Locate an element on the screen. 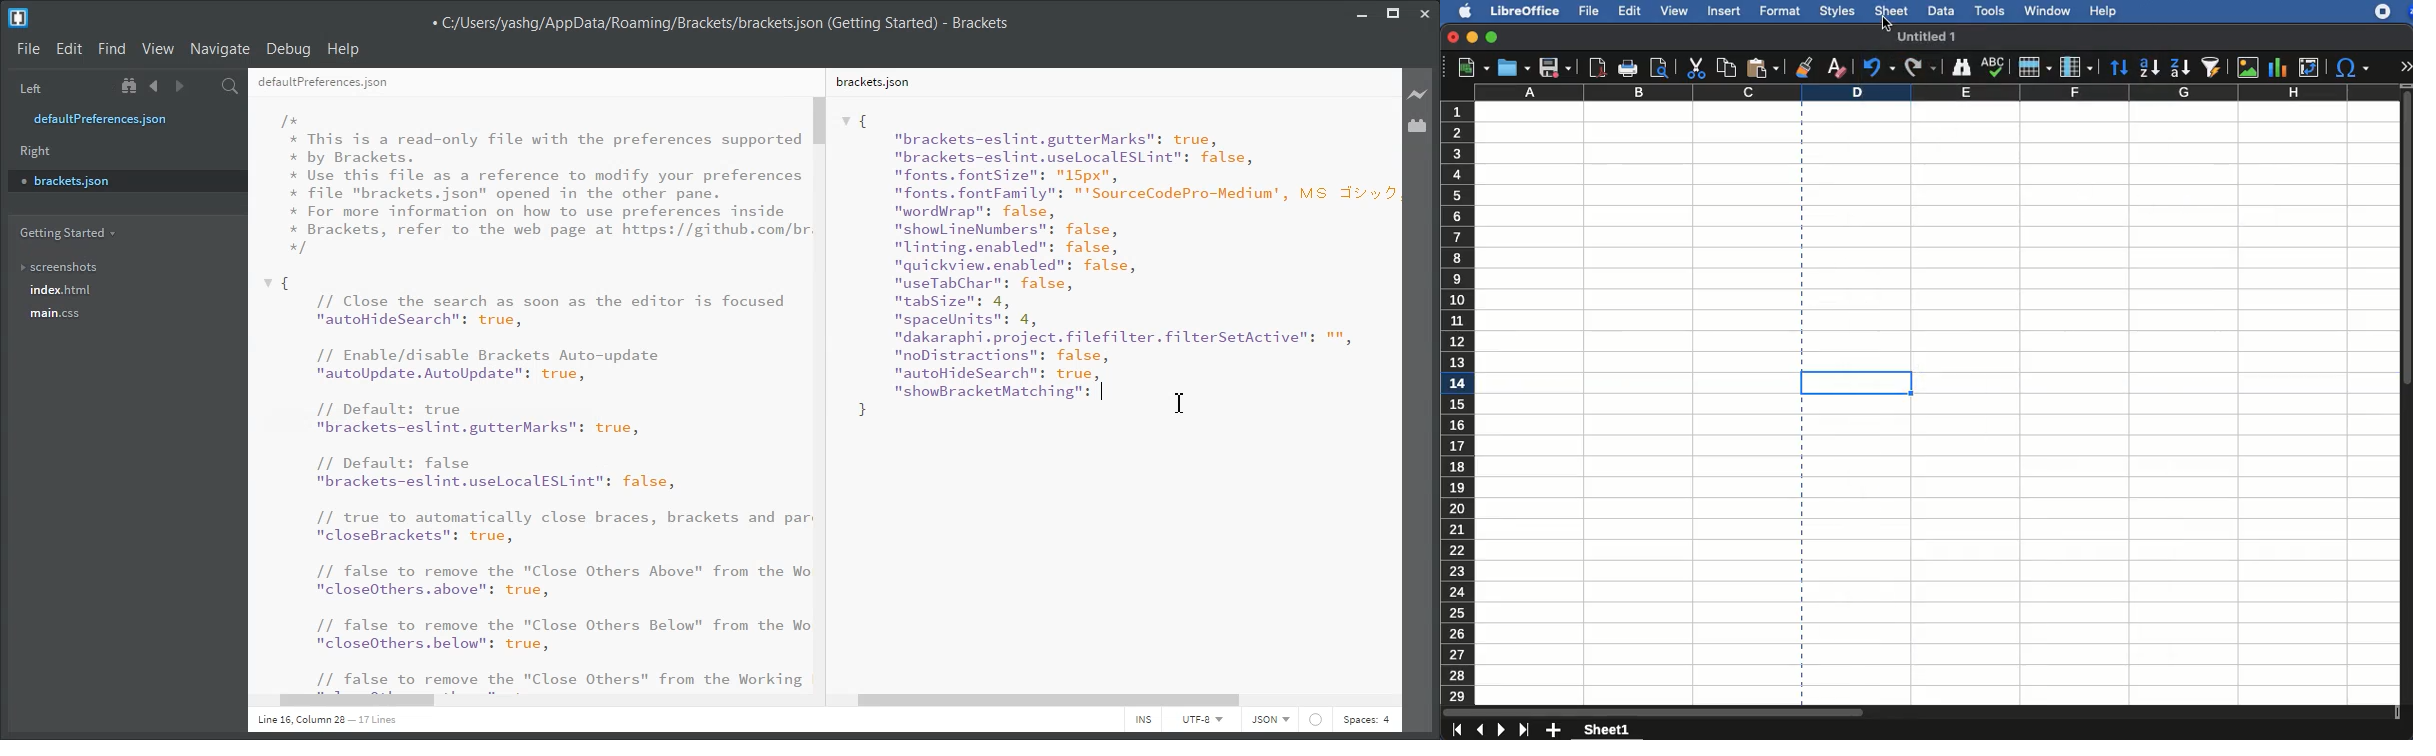  Maximize is located at coordinates (1393, 11).